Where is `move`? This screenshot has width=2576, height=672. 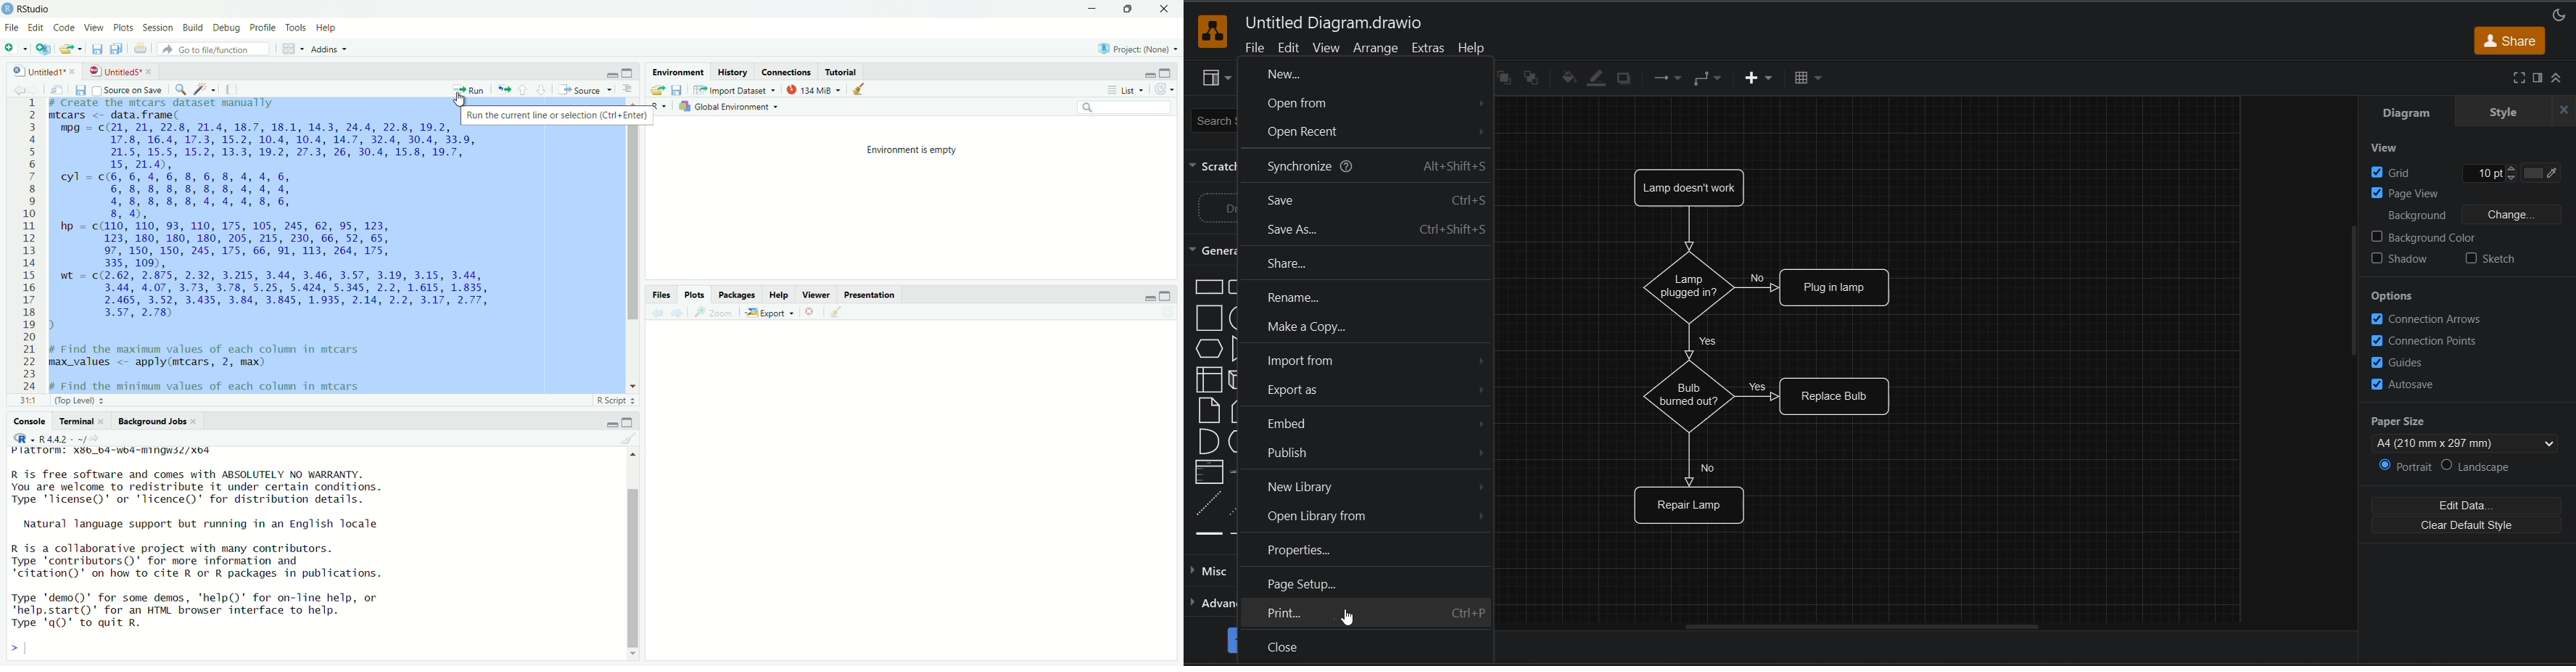
move is located at coordinates (72, 49).